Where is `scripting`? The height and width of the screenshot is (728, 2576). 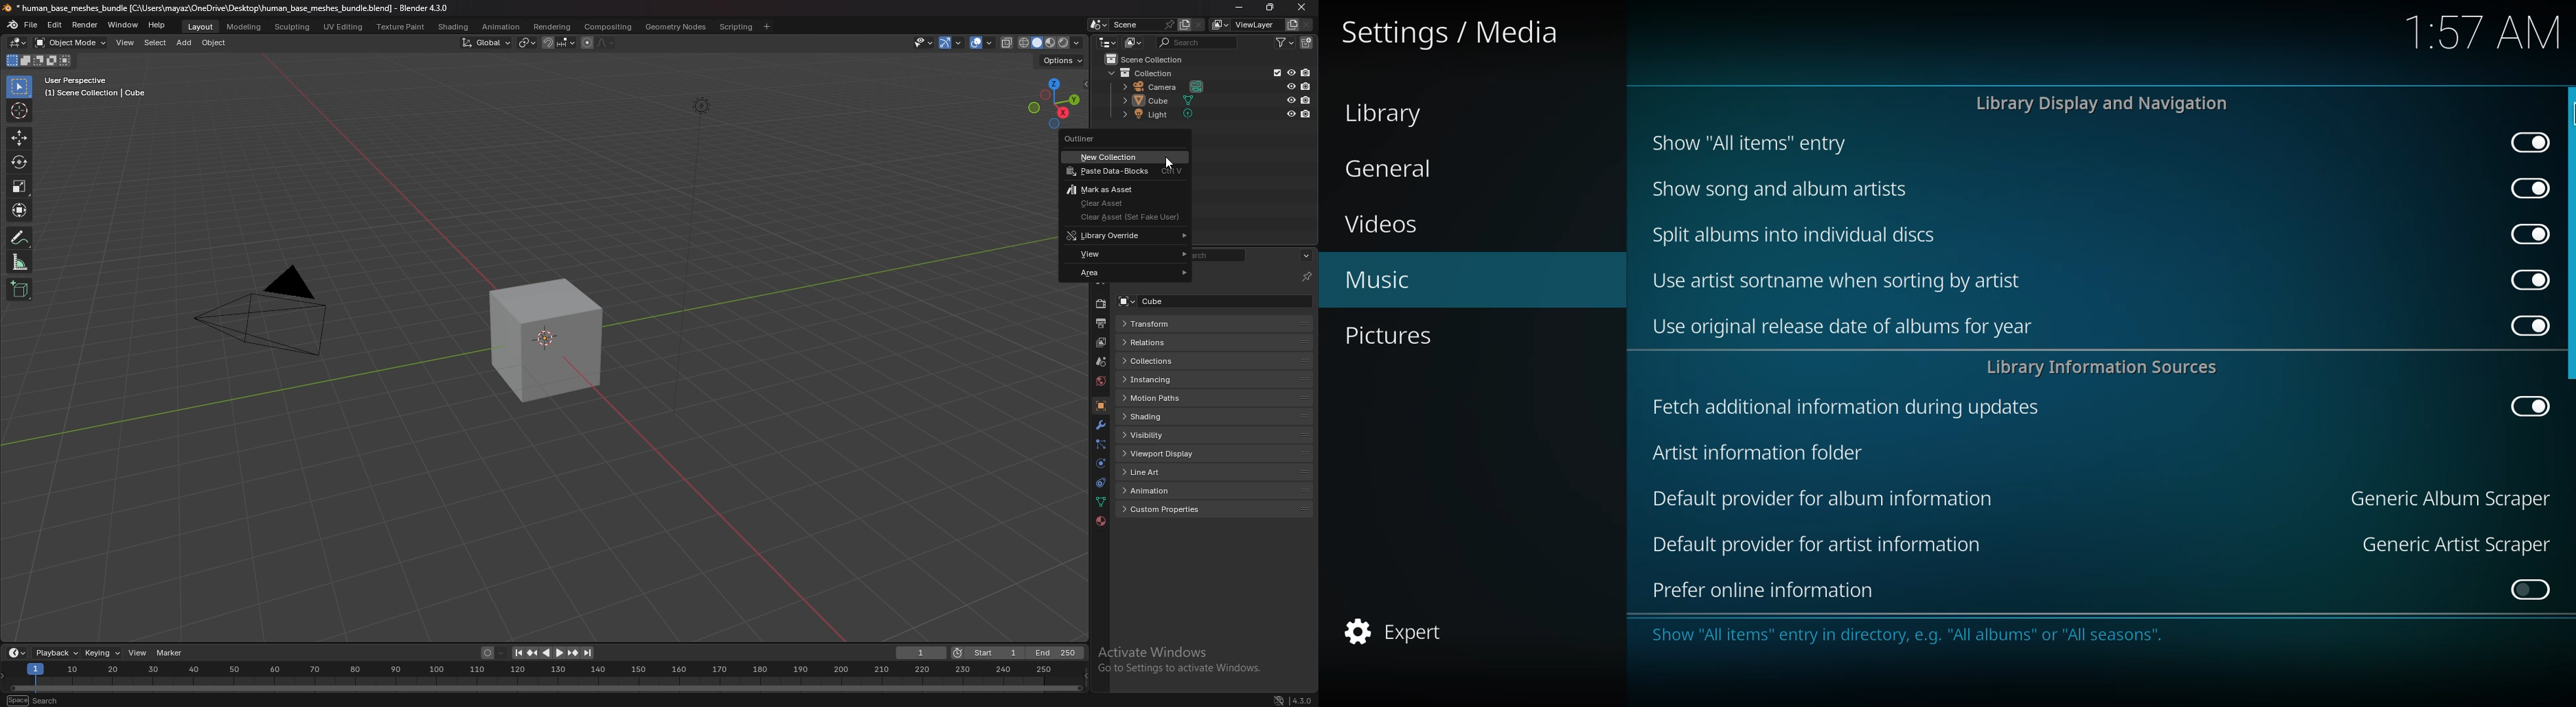
scripting is located at coordinates (737, 27).